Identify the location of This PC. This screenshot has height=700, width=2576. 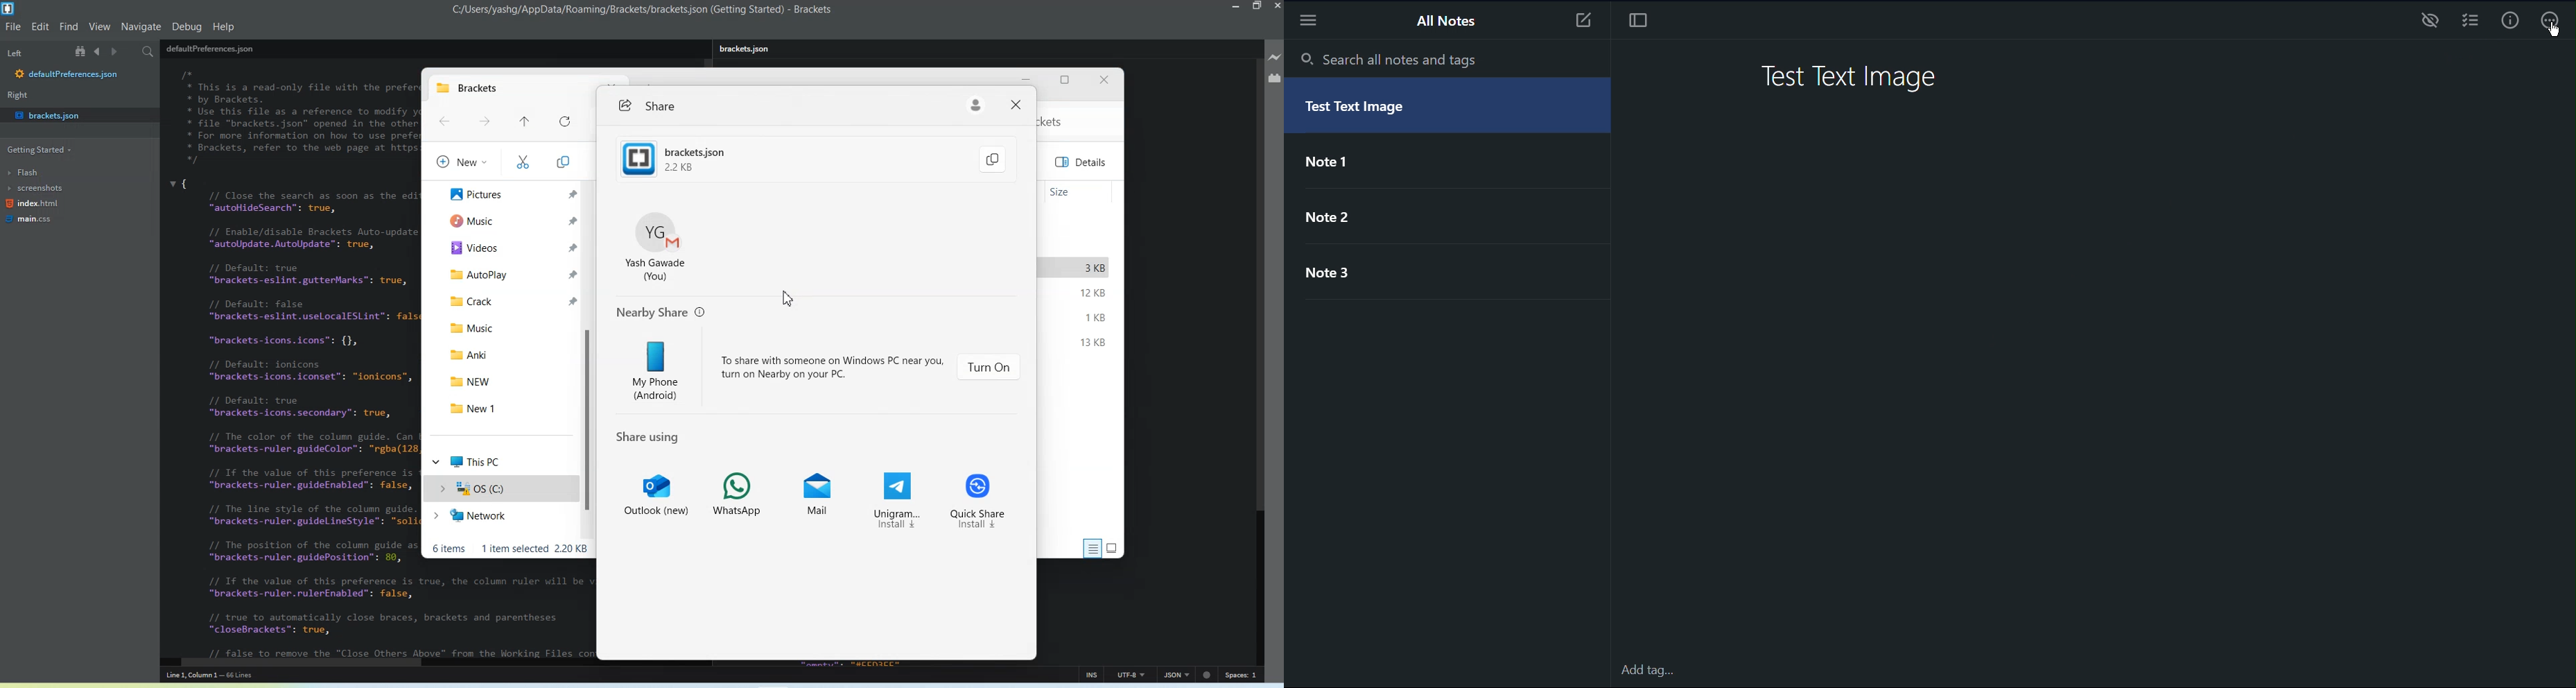
(501, 460).